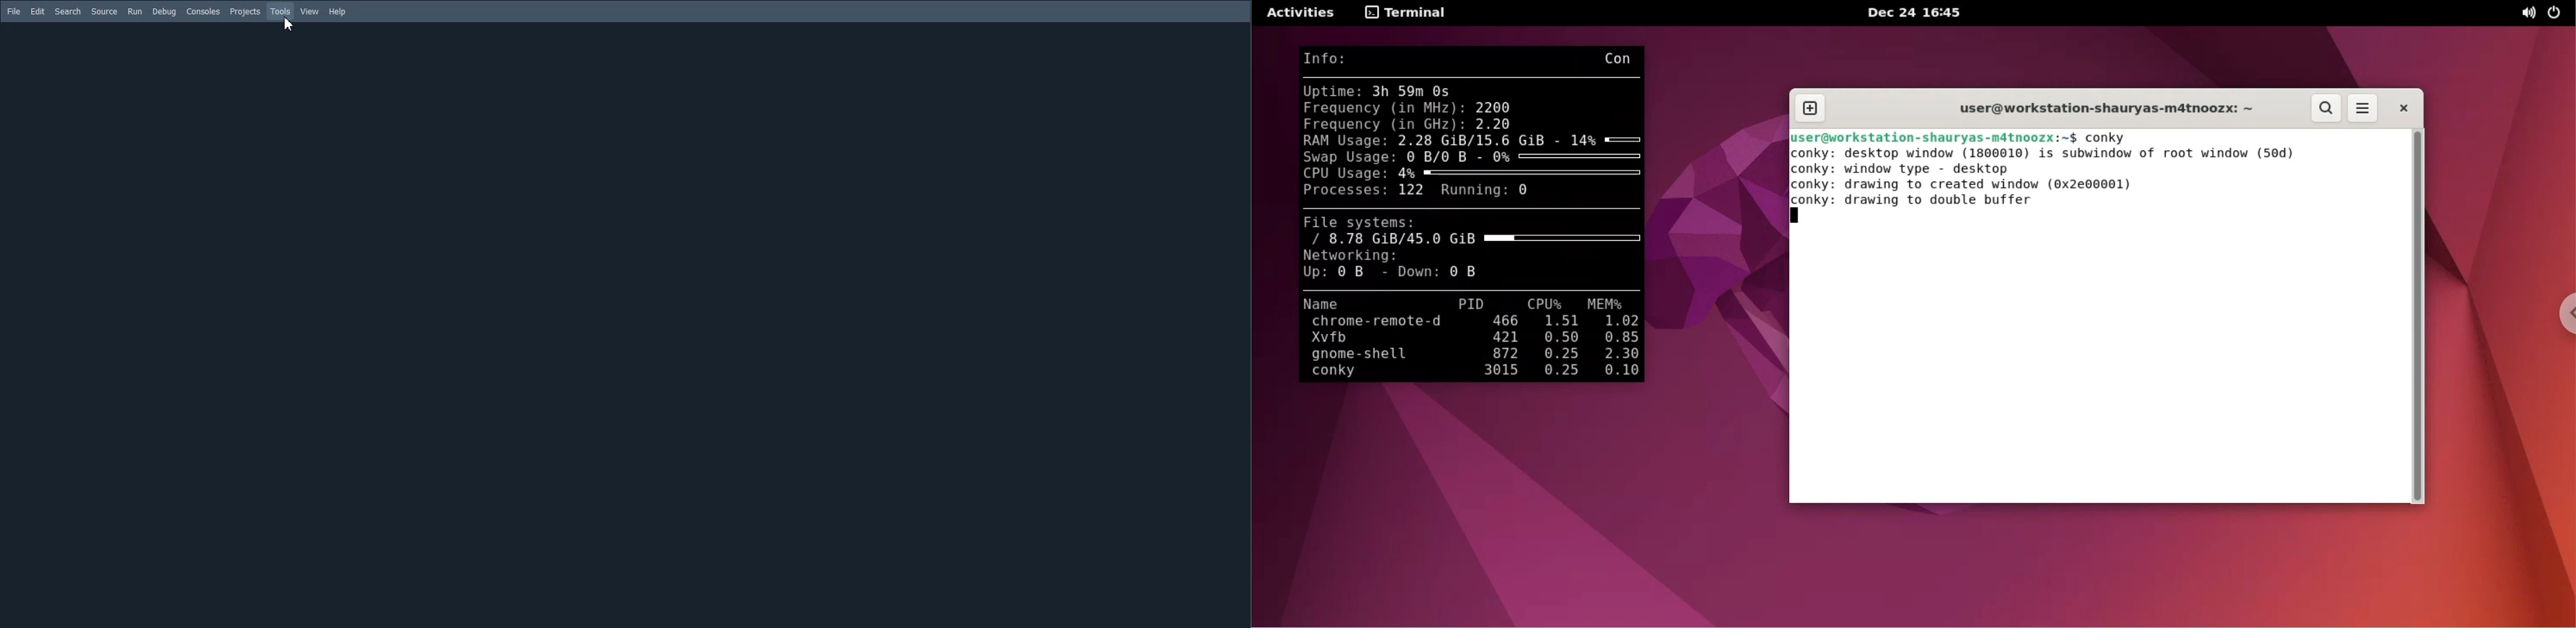 The image size is (2576, 644). Describe the element at coordinates (280, 11) in the screenshot. I see `Tools ` at that location.